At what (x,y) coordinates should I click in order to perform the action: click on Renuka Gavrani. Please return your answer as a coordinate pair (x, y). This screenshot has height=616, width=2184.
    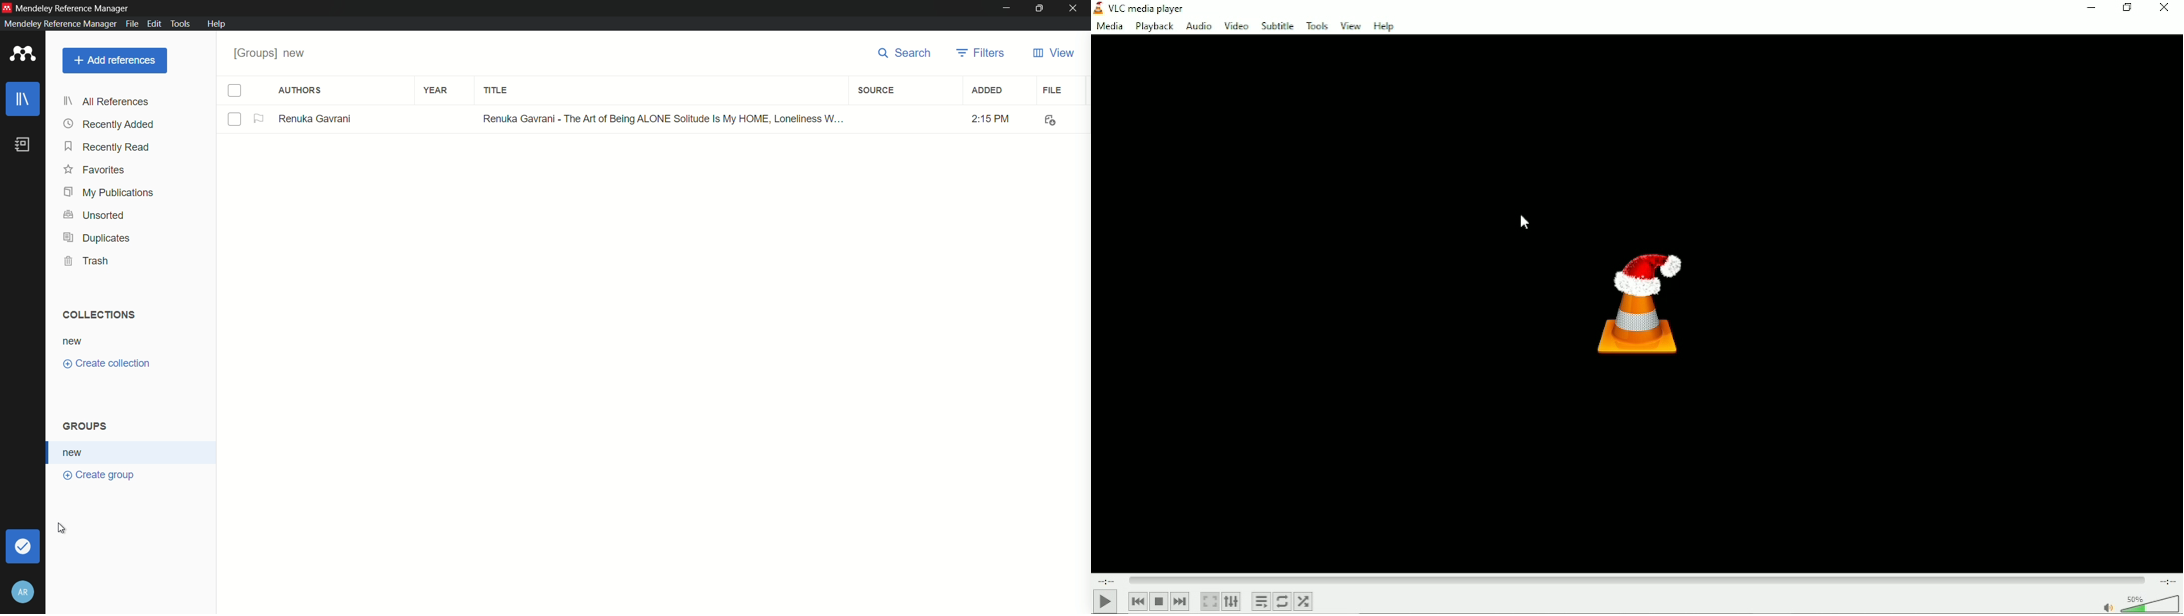
    Looking at the image, I should click on (316, 118).